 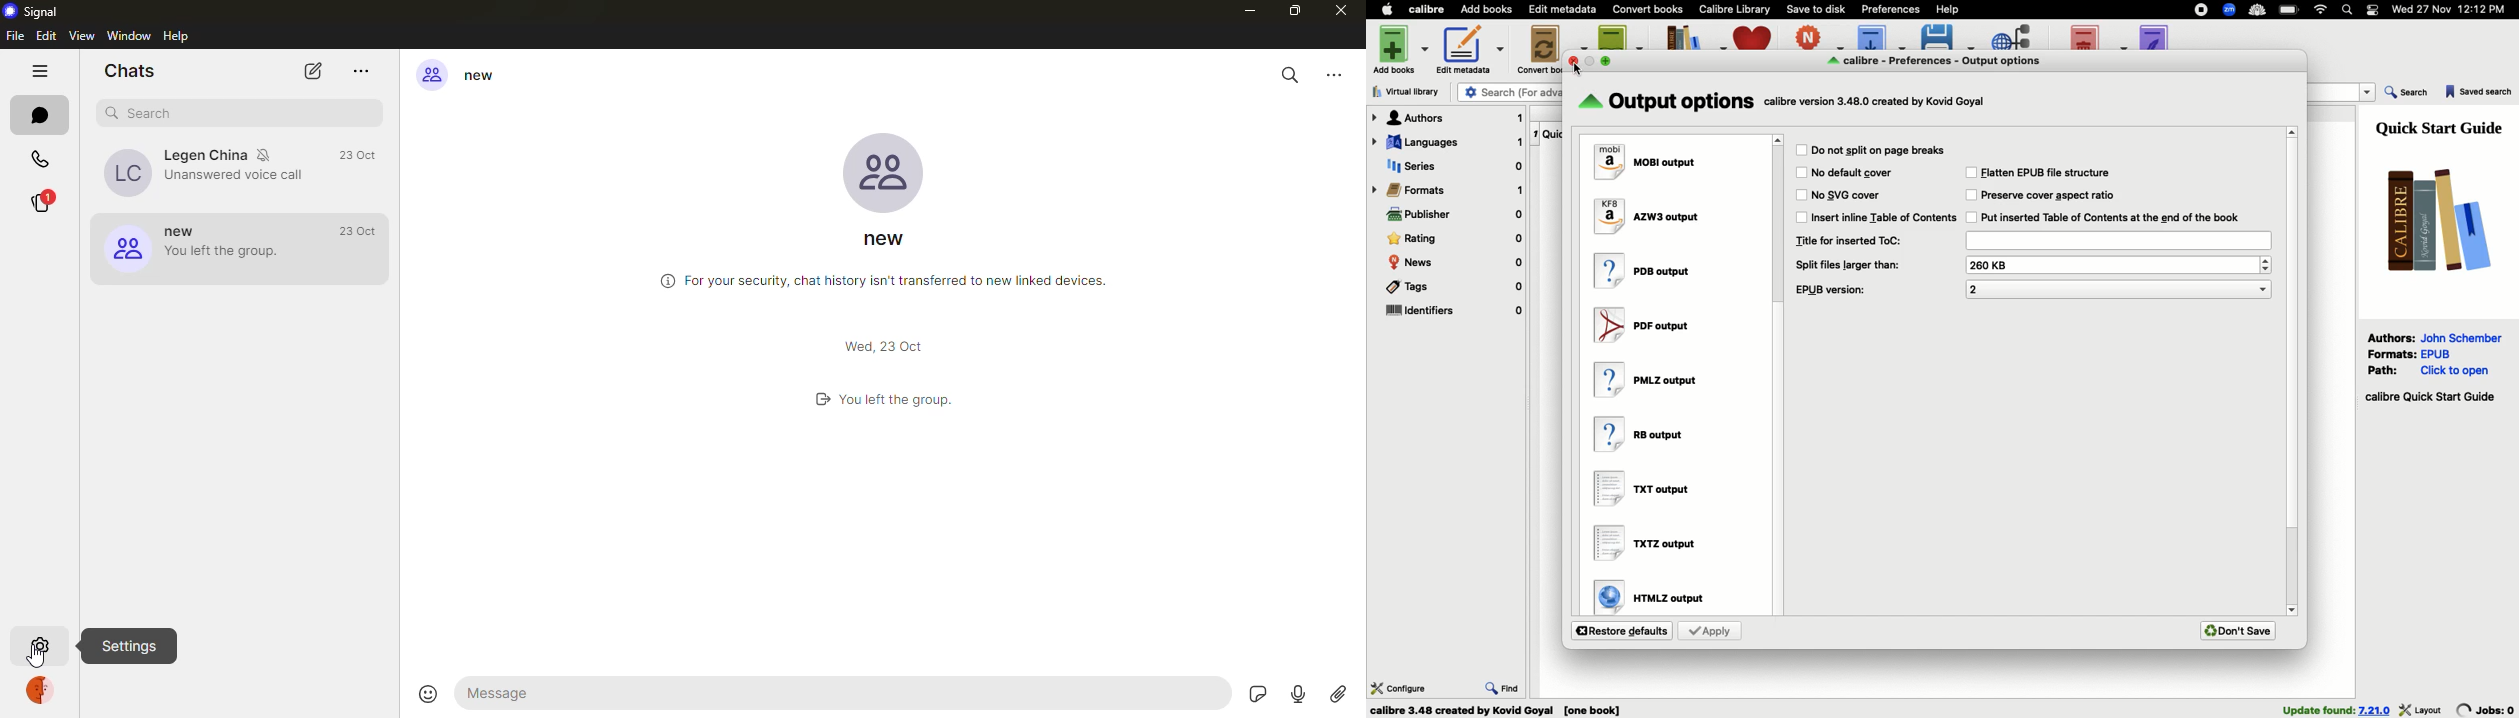 I want to click on Internet, so click(x=2322, y=10).